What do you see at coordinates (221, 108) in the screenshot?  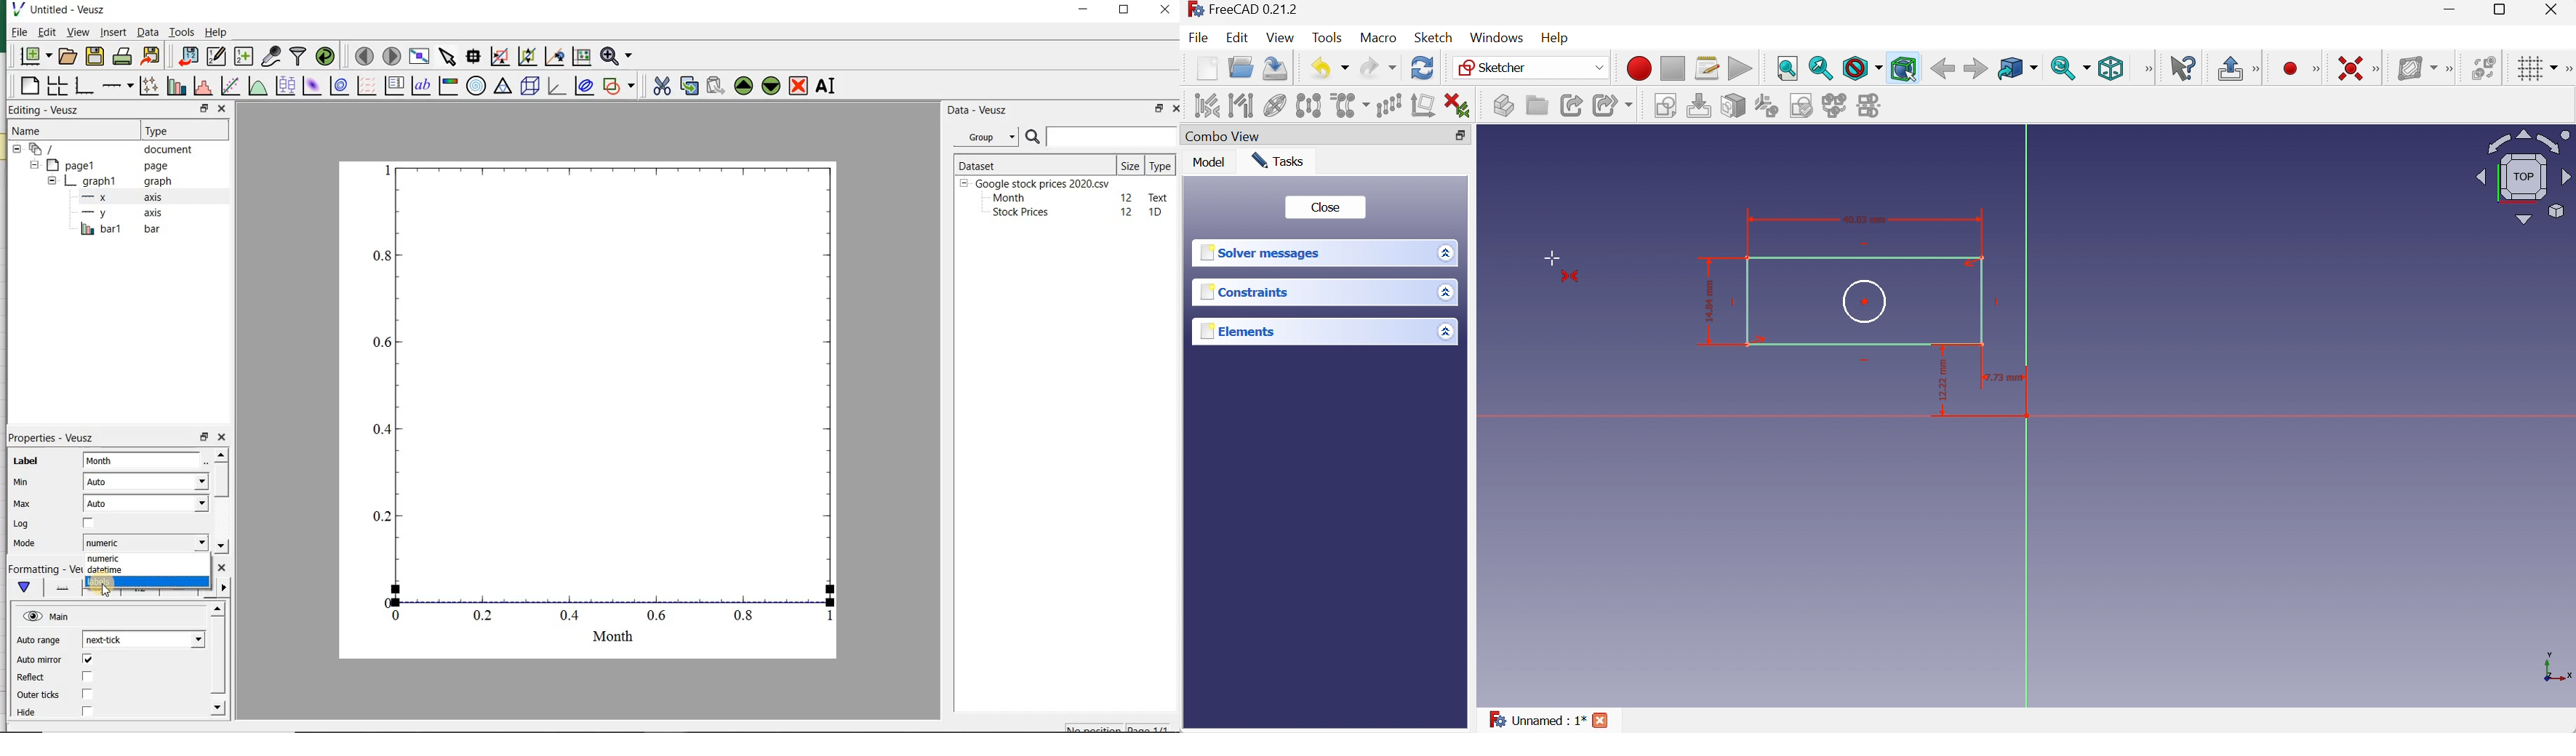 I see `close` at bounding box center [221, 108].